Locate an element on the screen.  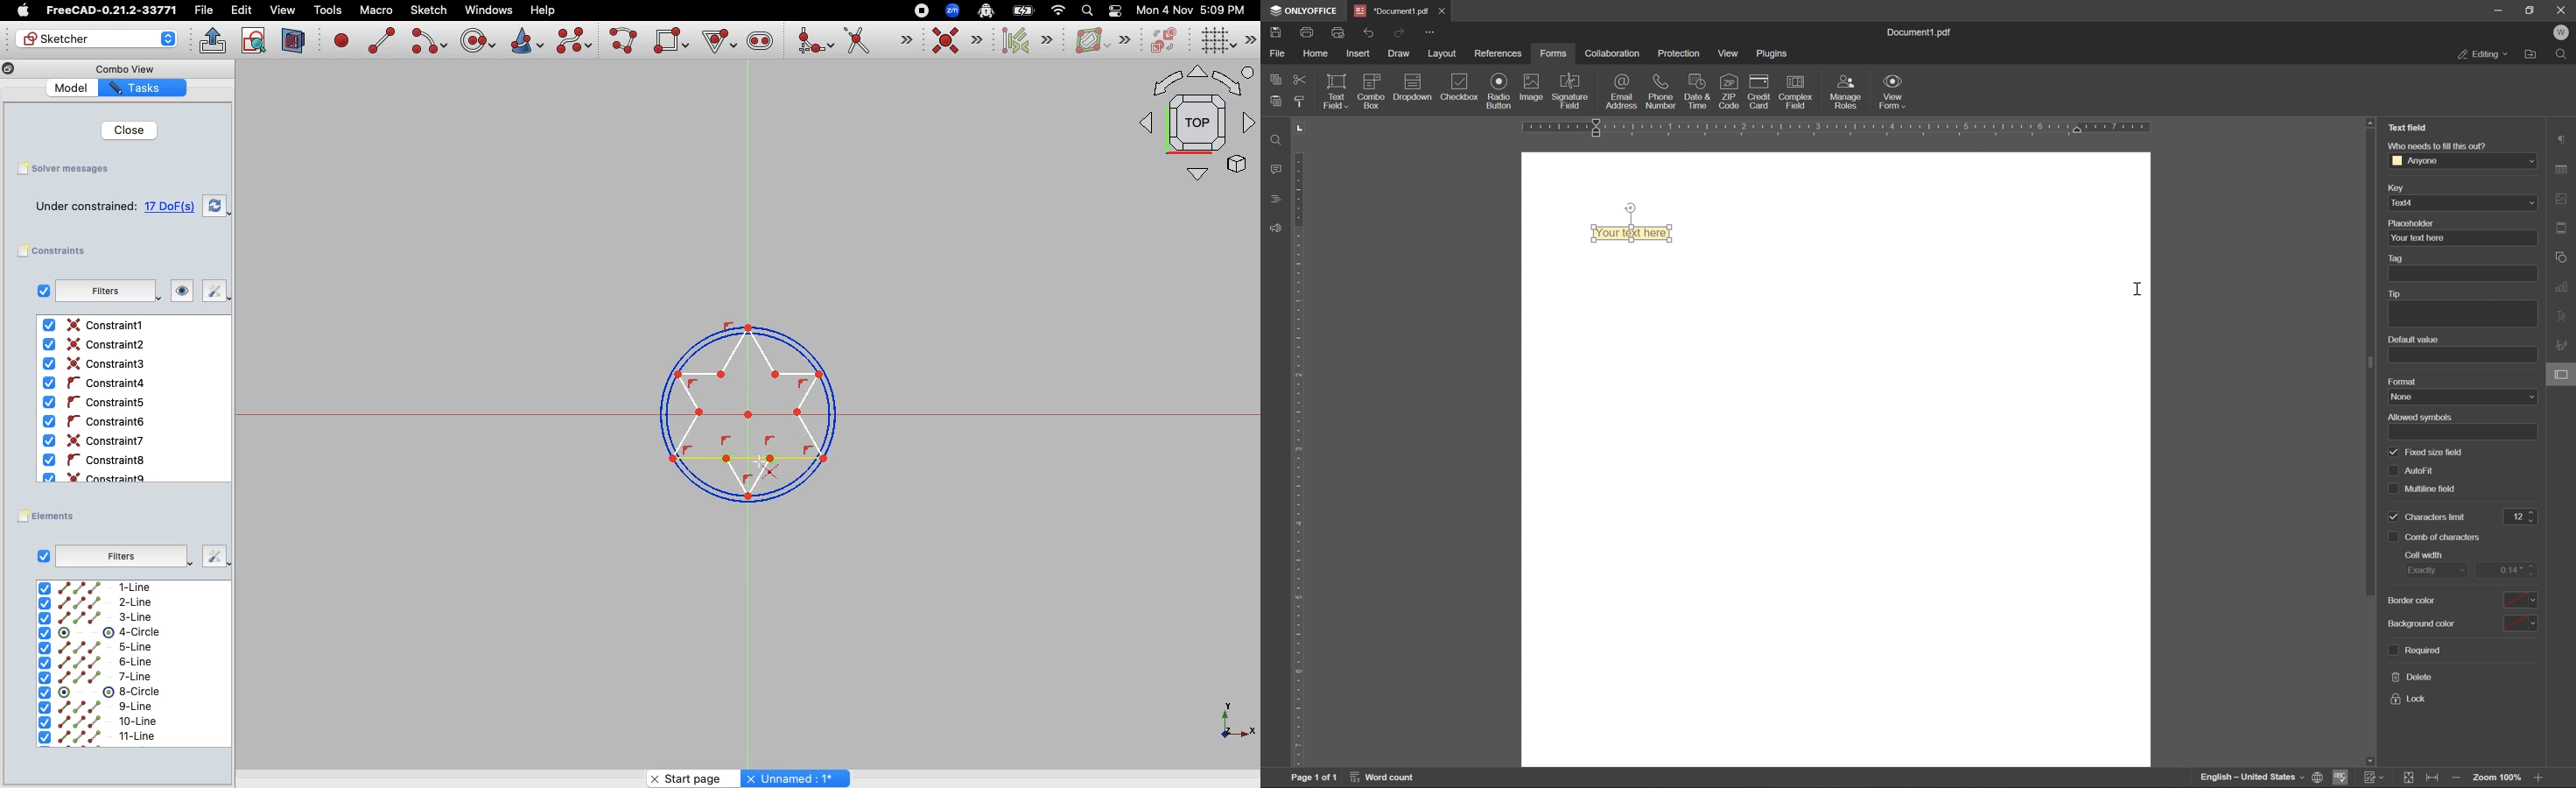
cell width is located at coordinates (2426, 554).